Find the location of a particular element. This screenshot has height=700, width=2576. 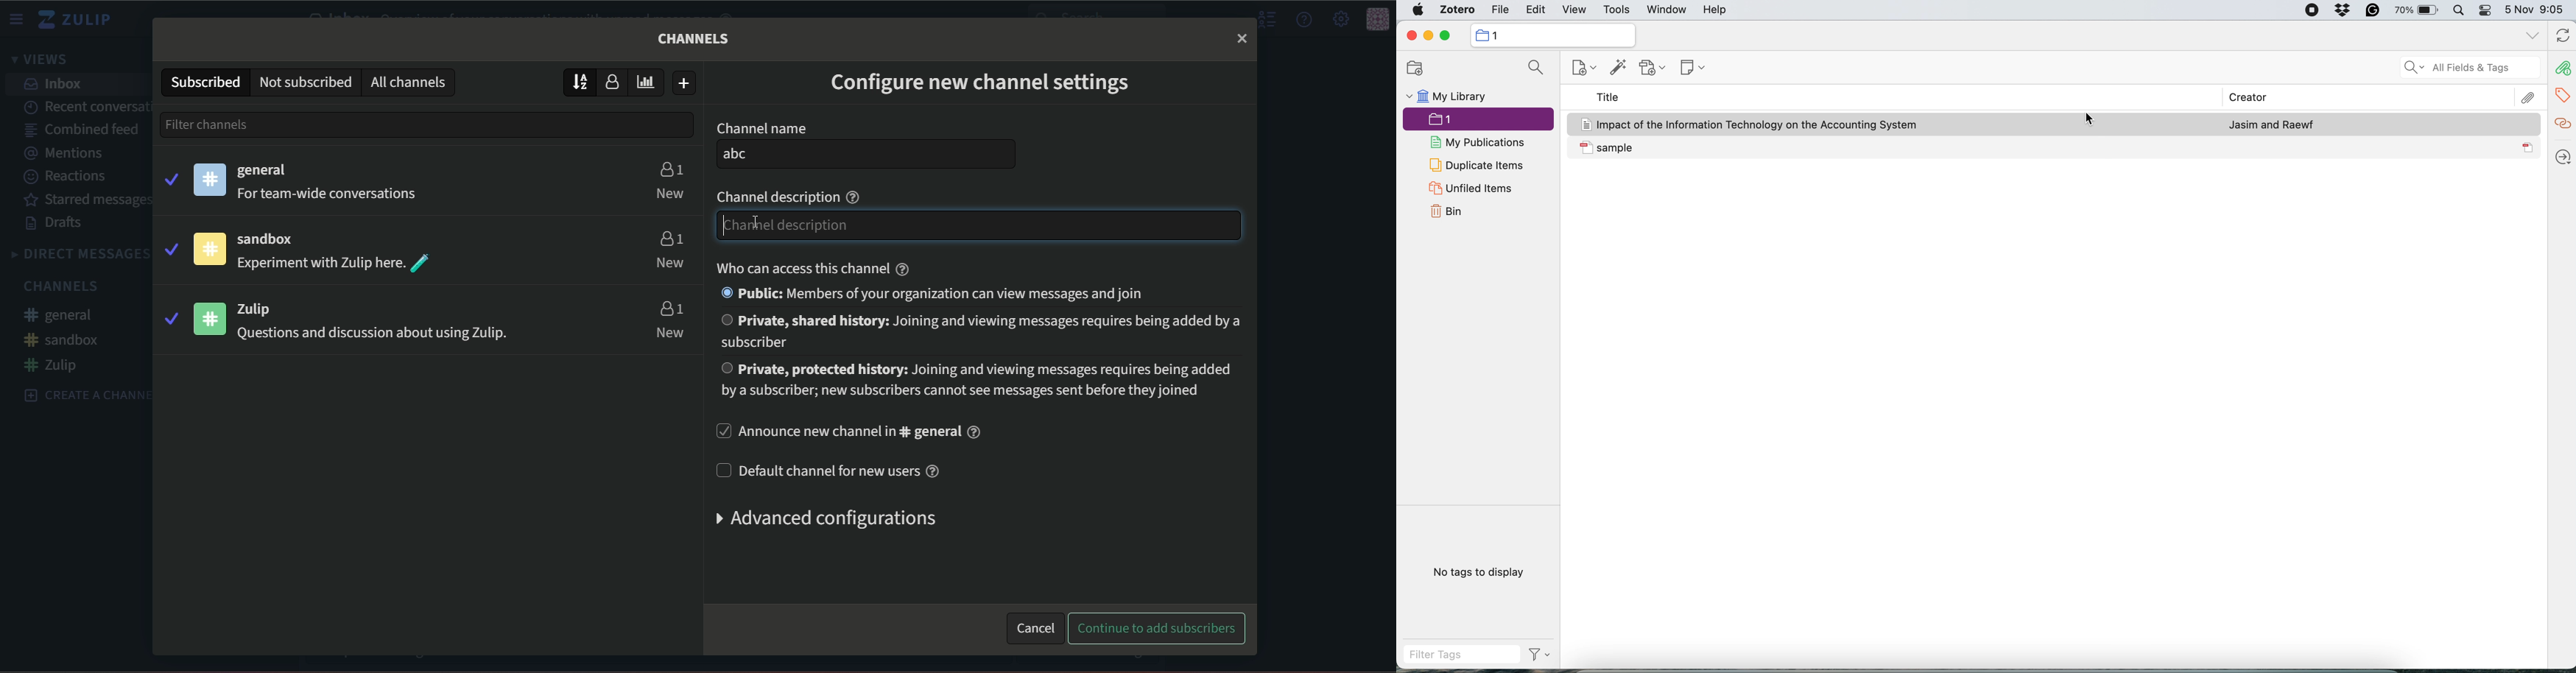

edit is located at coordinates (1499, 11).